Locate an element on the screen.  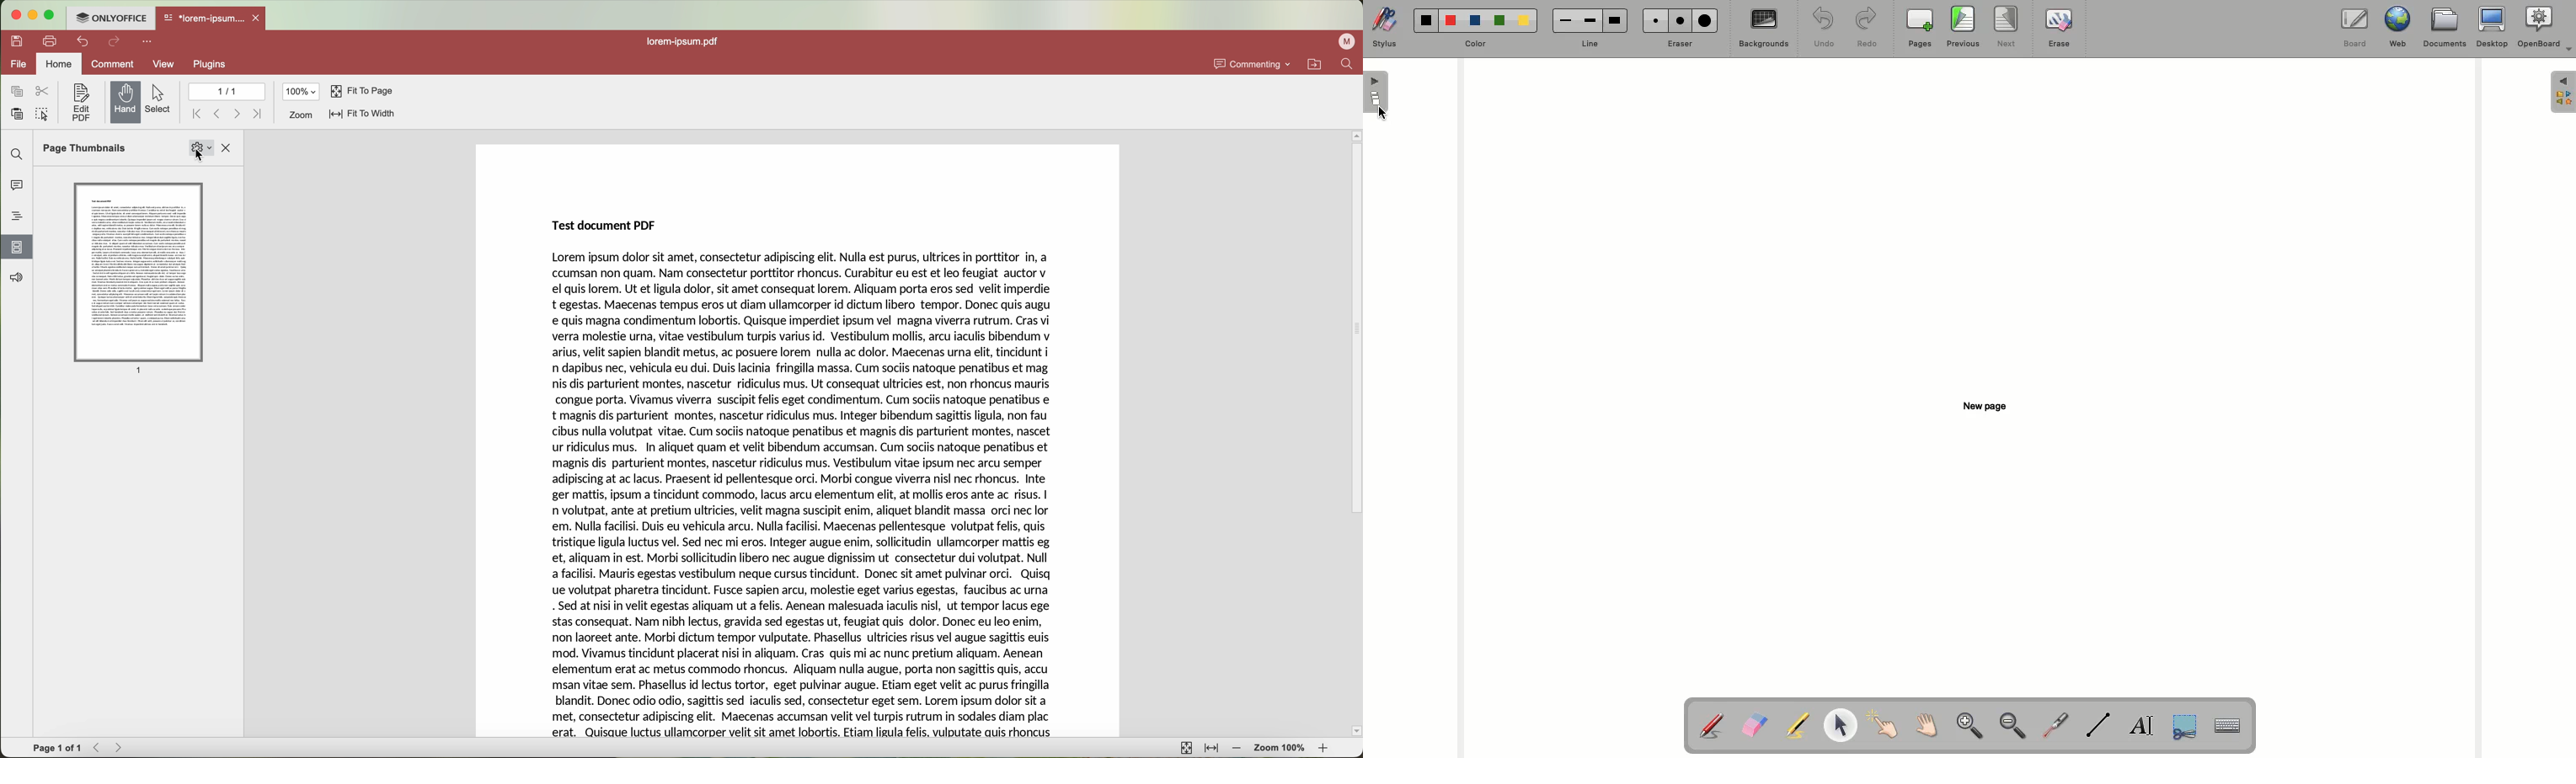
100% is located at coordinates (302, 92).